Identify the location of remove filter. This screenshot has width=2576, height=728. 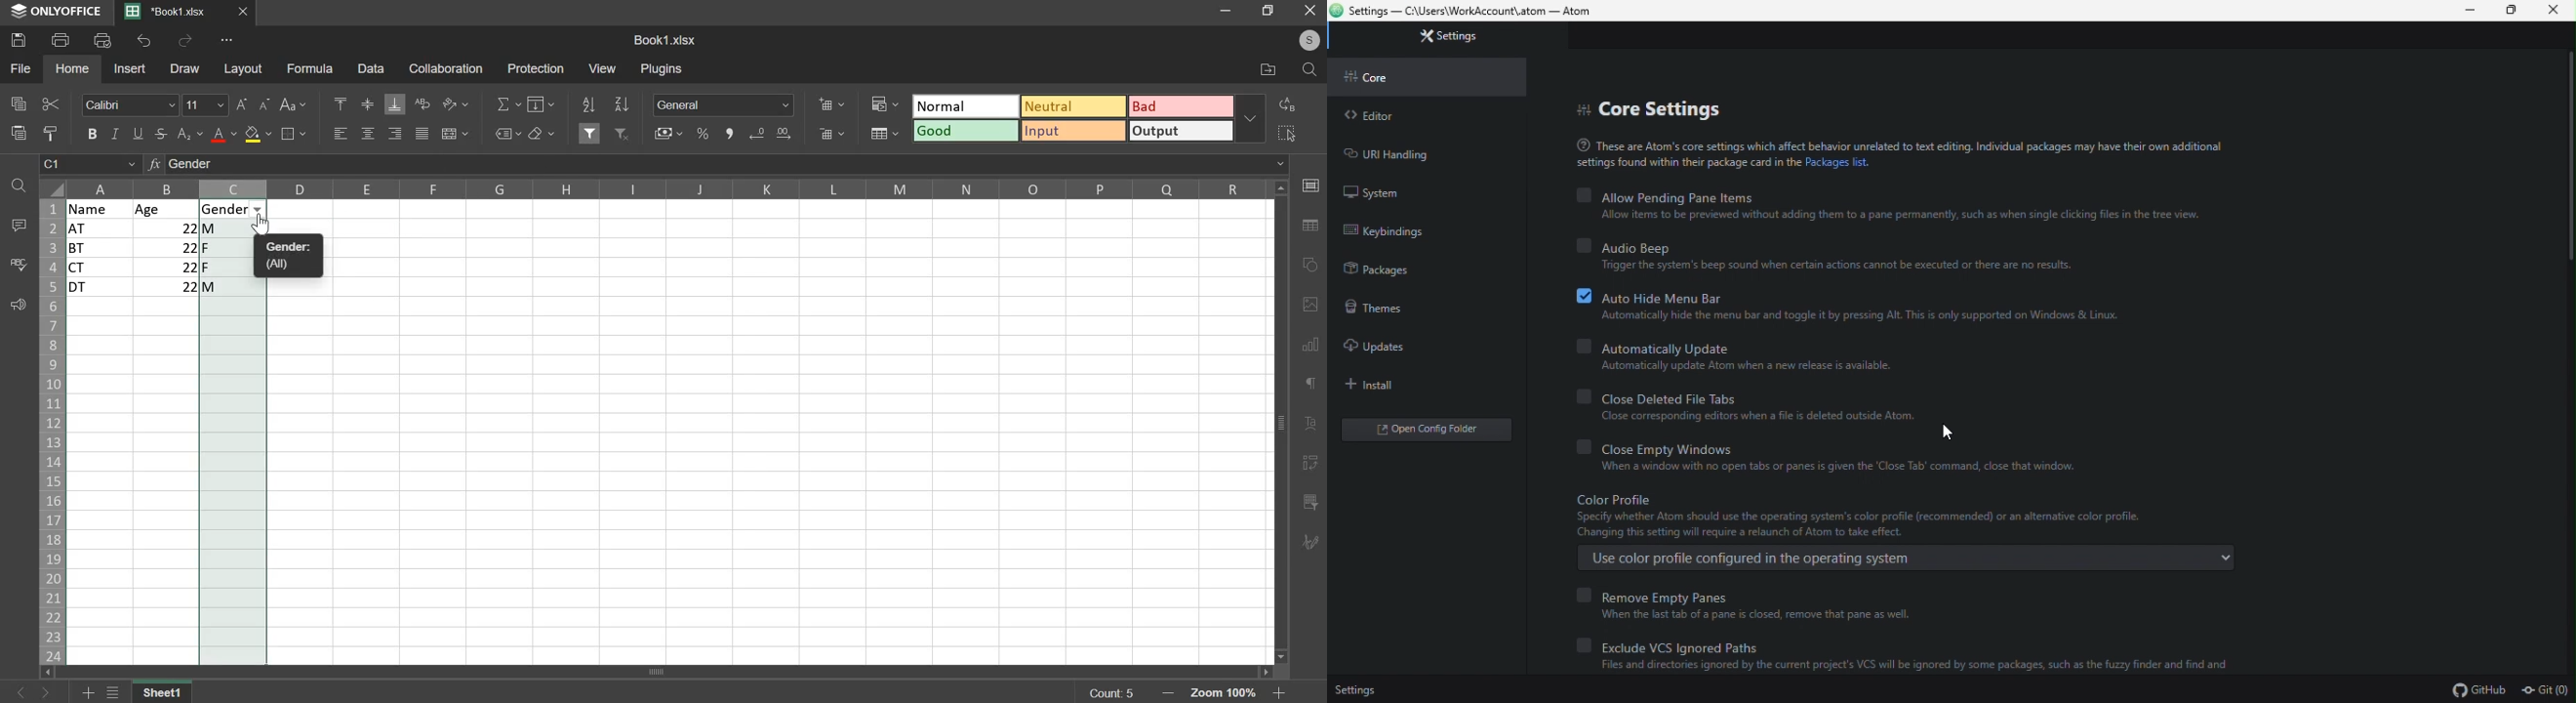
(623, 133).